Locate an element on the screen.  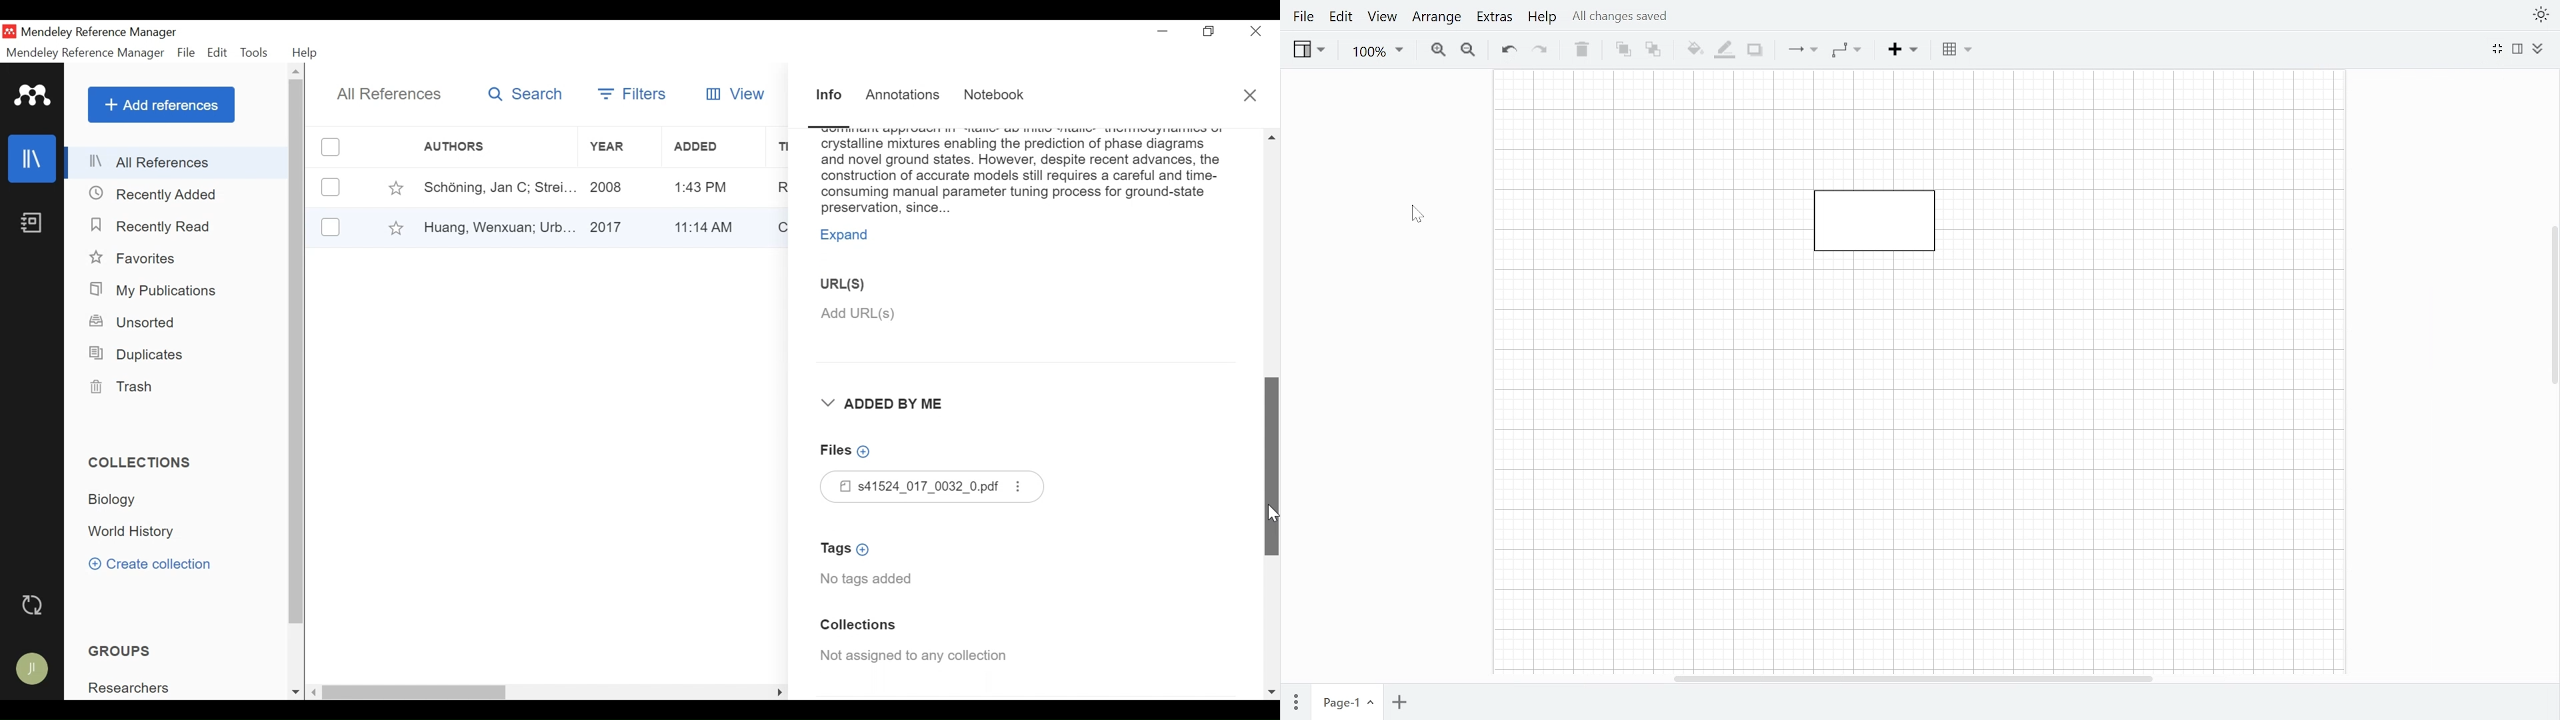
Year is located at coordinates (615, 147).